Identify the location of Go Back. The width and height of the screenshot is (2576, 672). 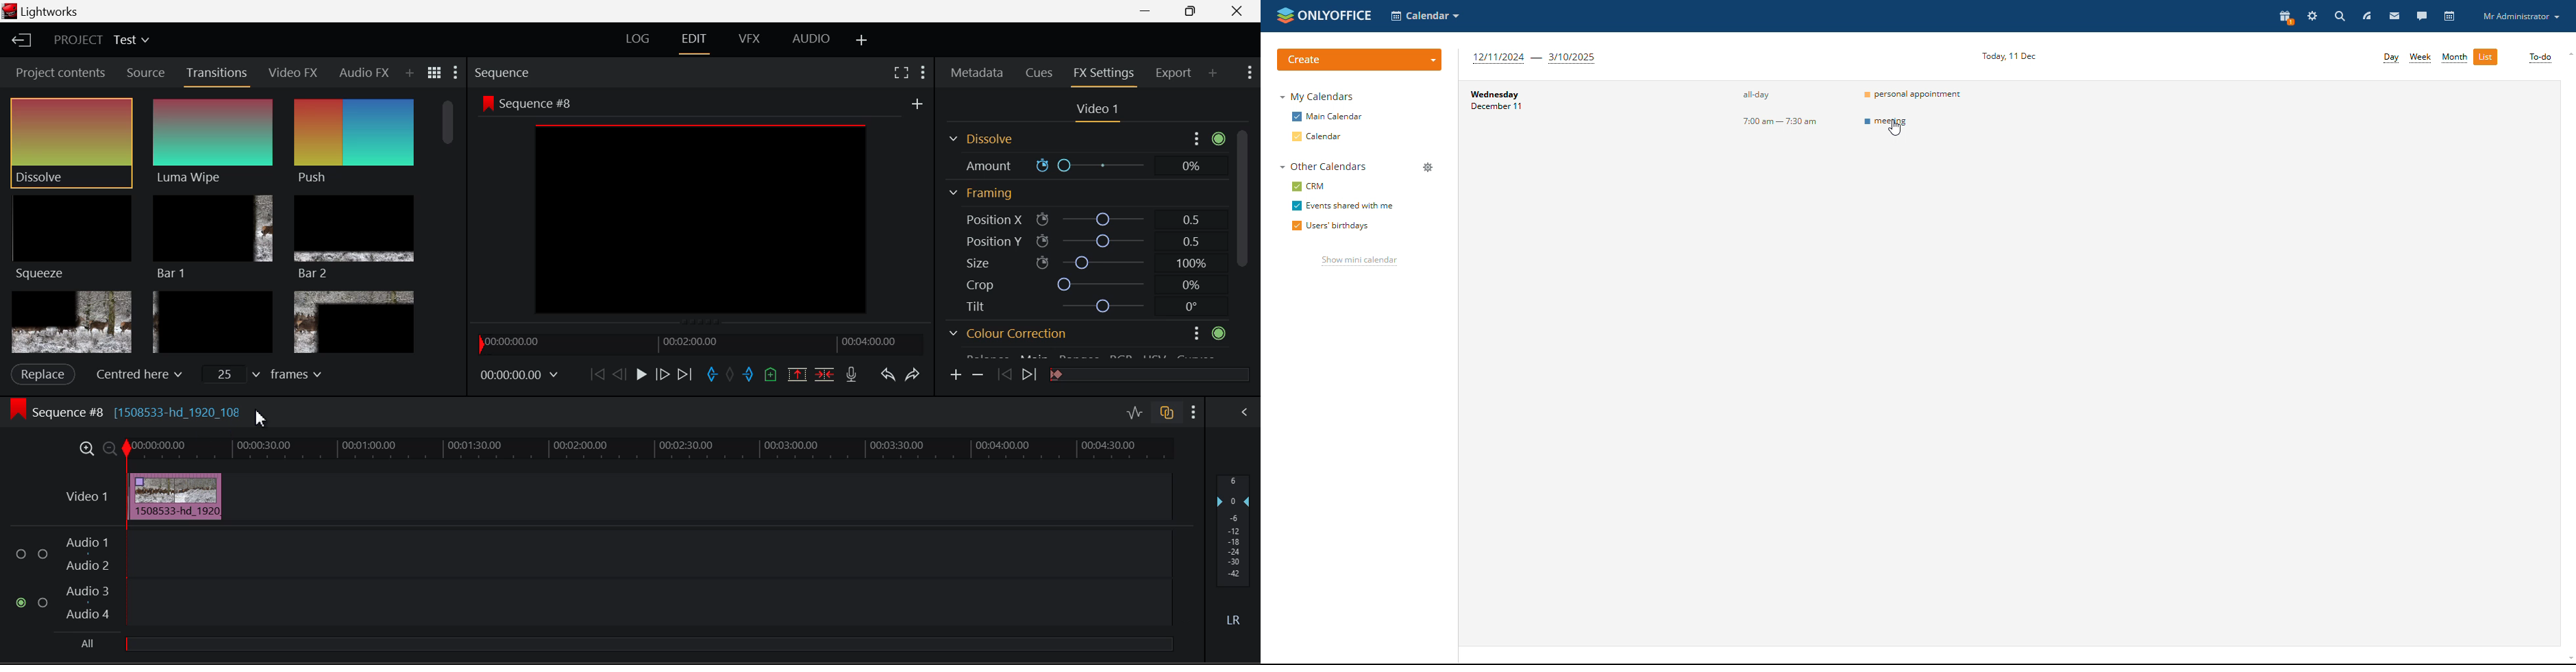
(619, 375).